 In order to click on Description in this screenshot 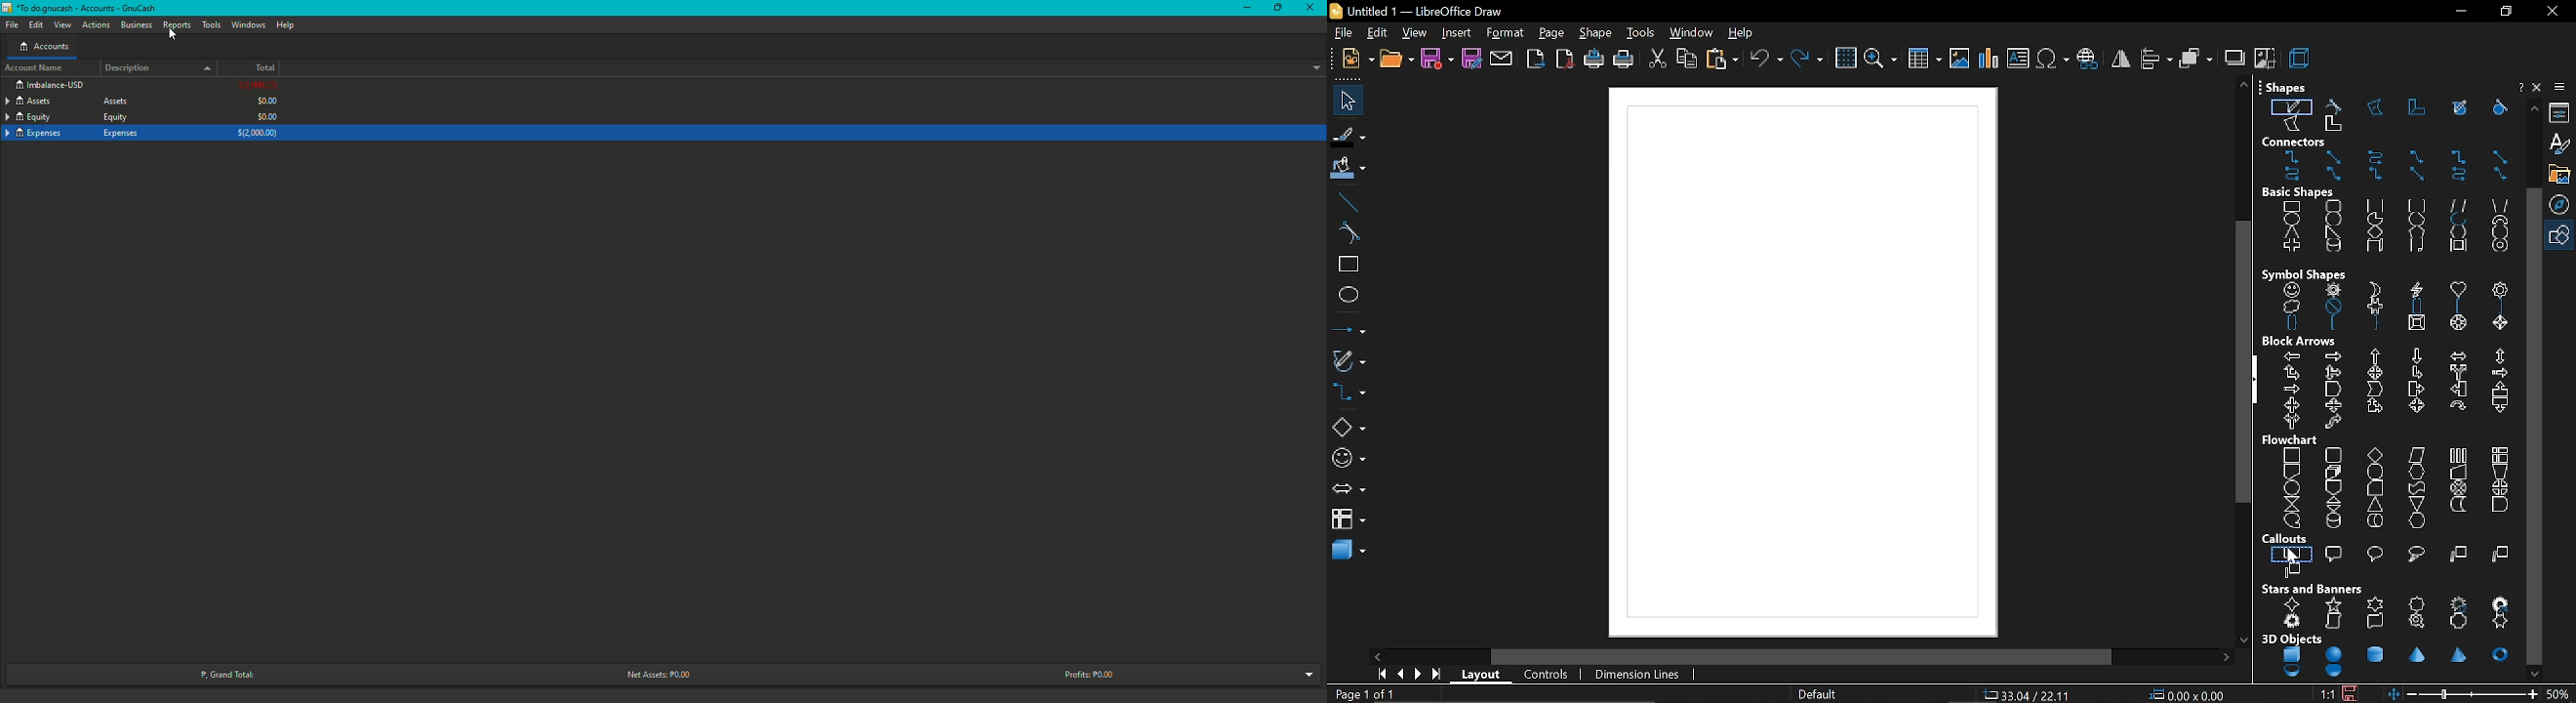, I will do `click(127, 68)`.